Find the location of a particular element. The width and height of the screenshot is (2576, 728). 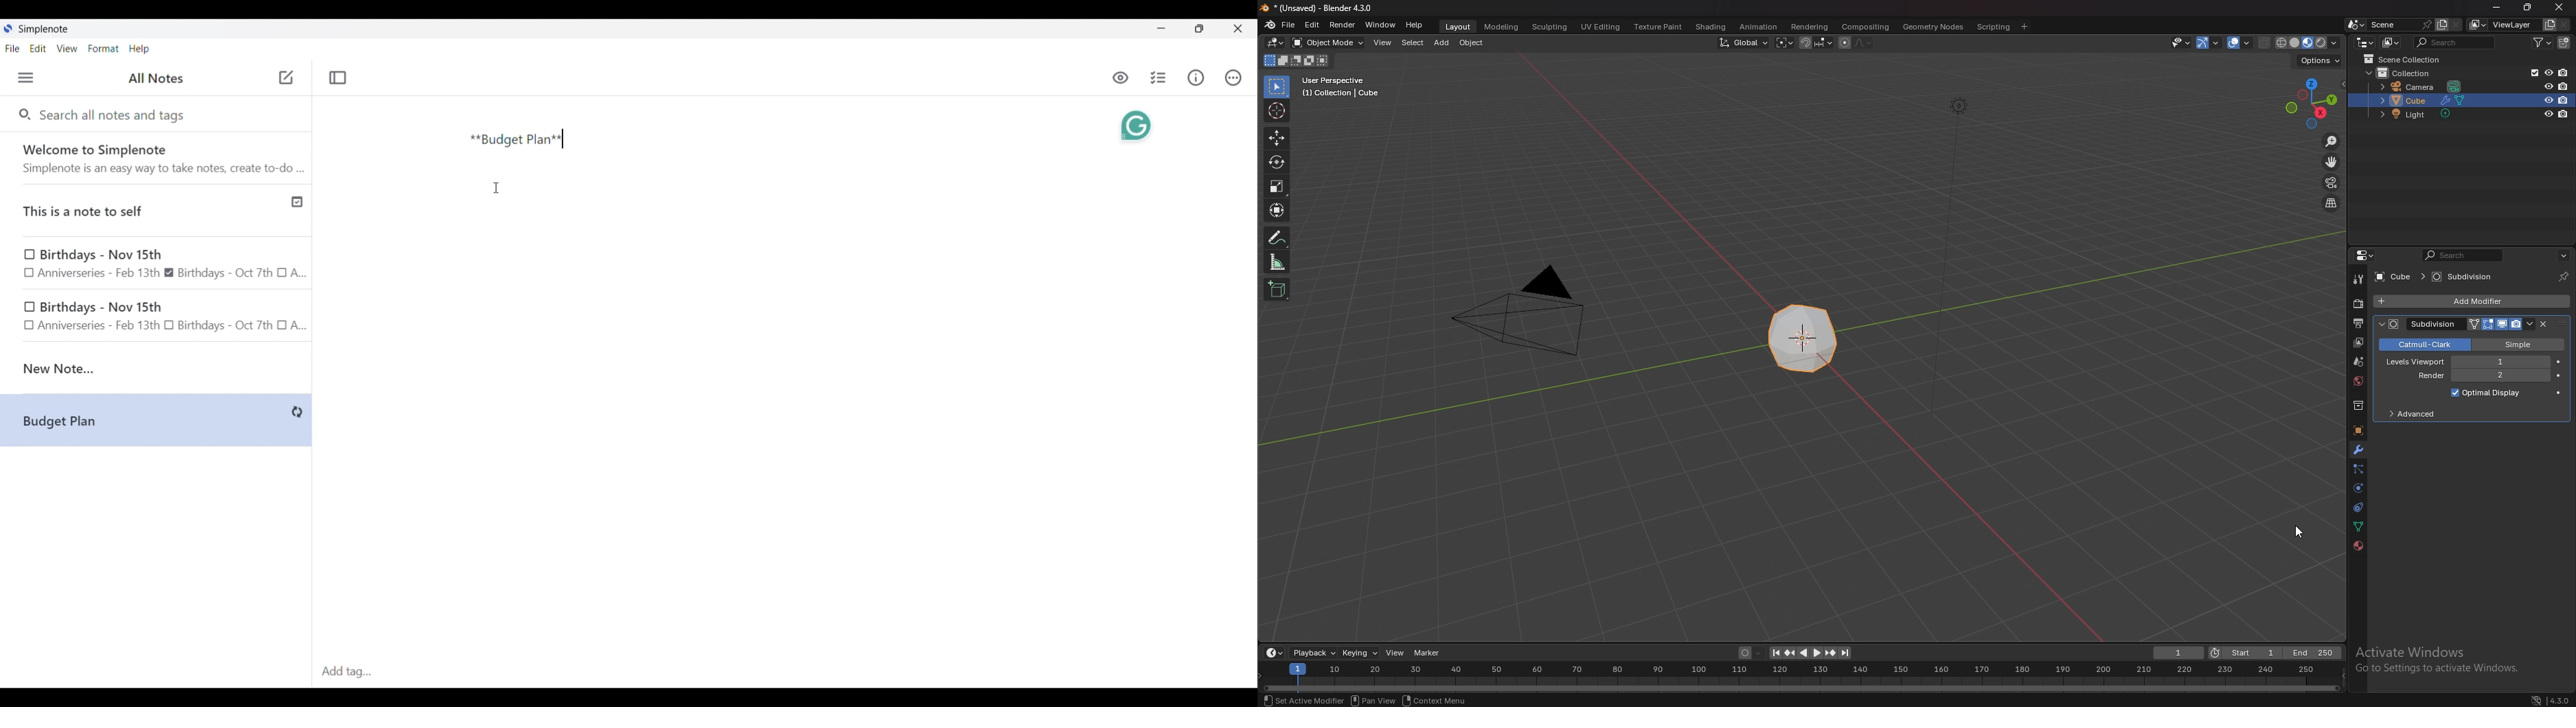

Text typed in is located at coordinates (517, 140).